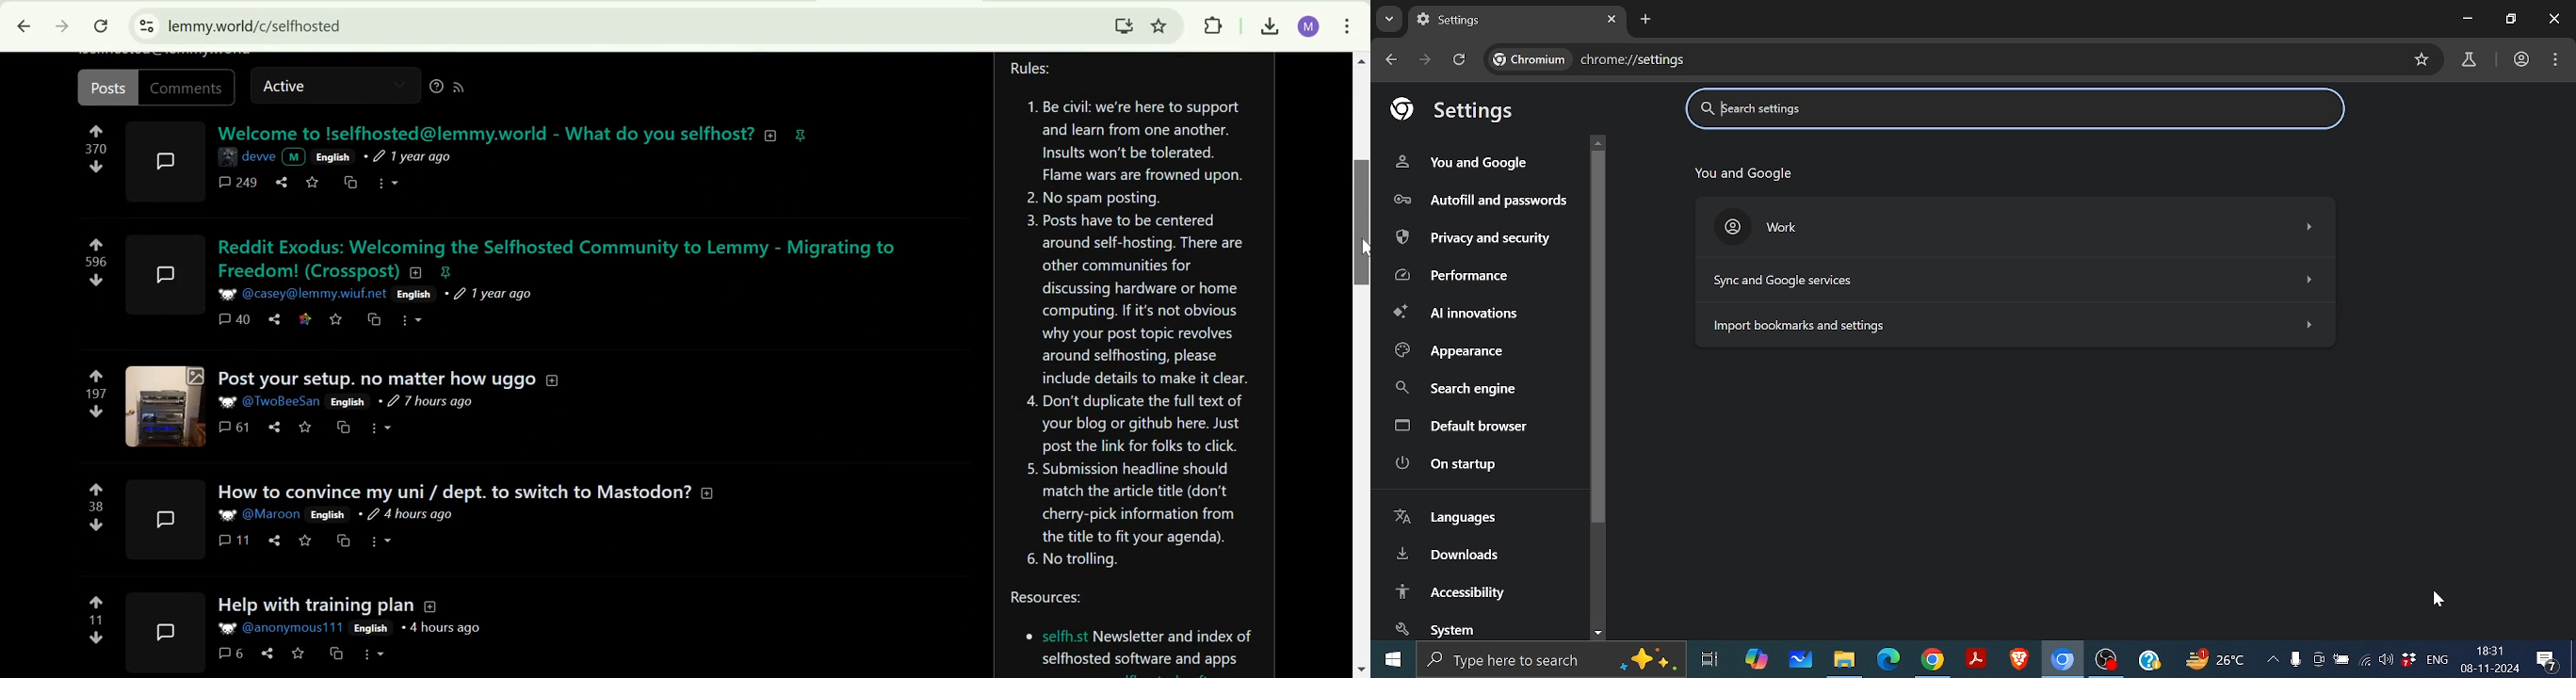  I want to click on collapse, so click(775, 136).